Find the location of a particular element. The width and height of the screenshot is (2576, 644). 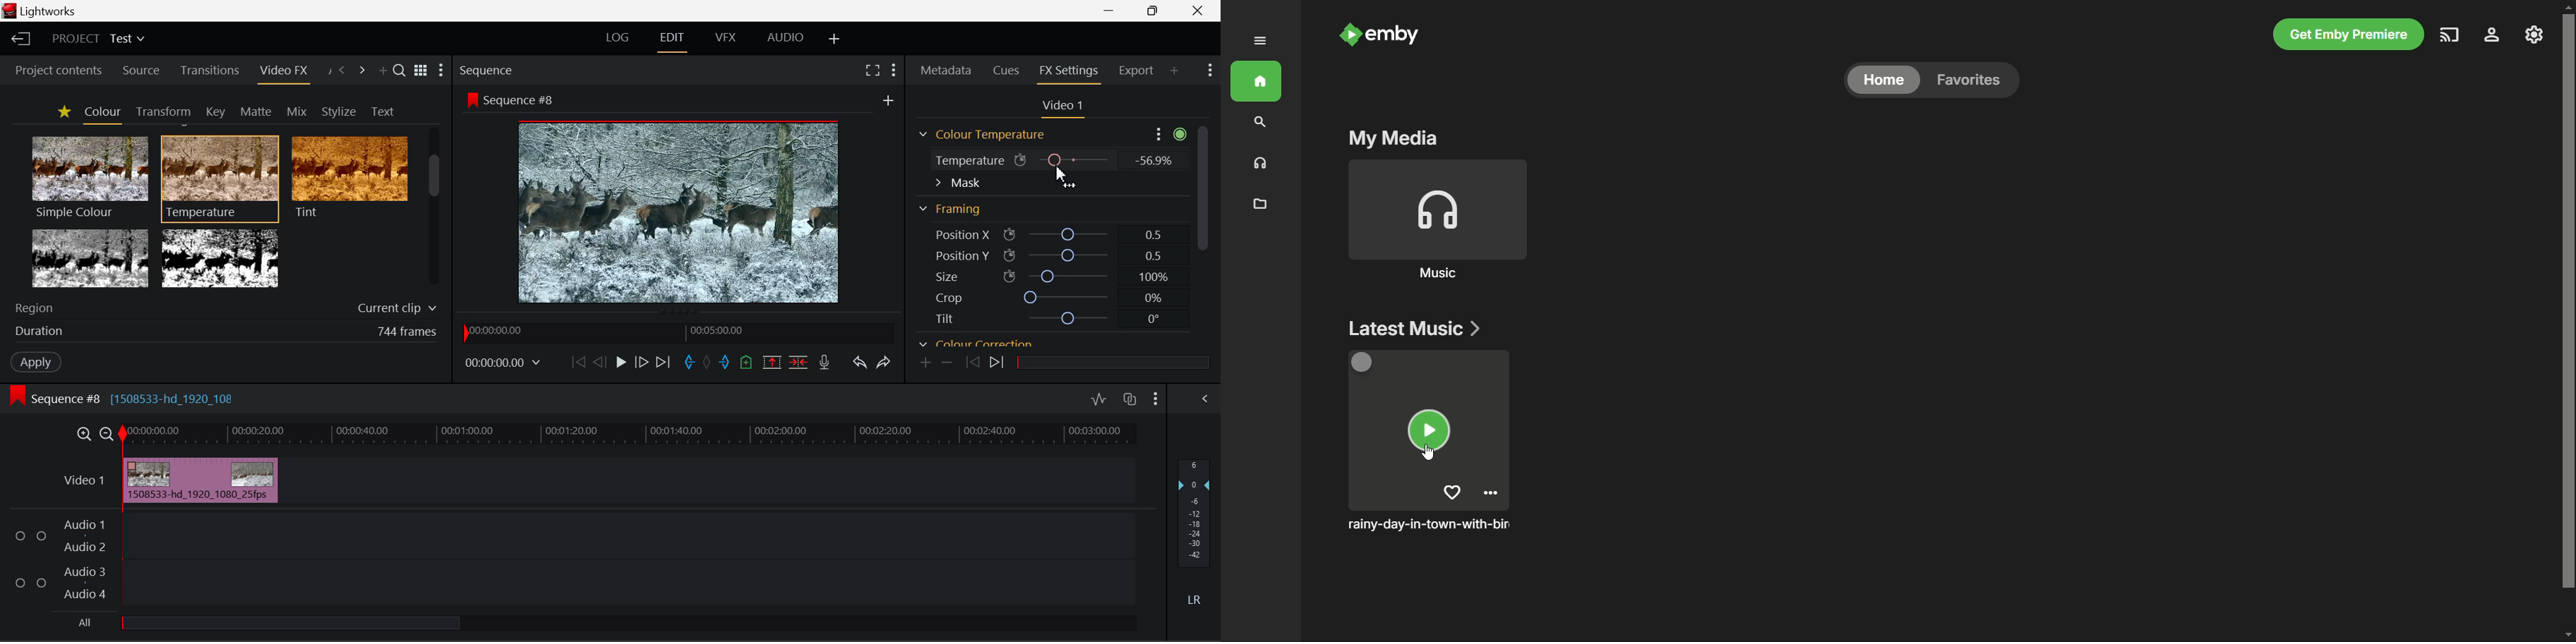

Metadata is located at coordinates (945, 70).